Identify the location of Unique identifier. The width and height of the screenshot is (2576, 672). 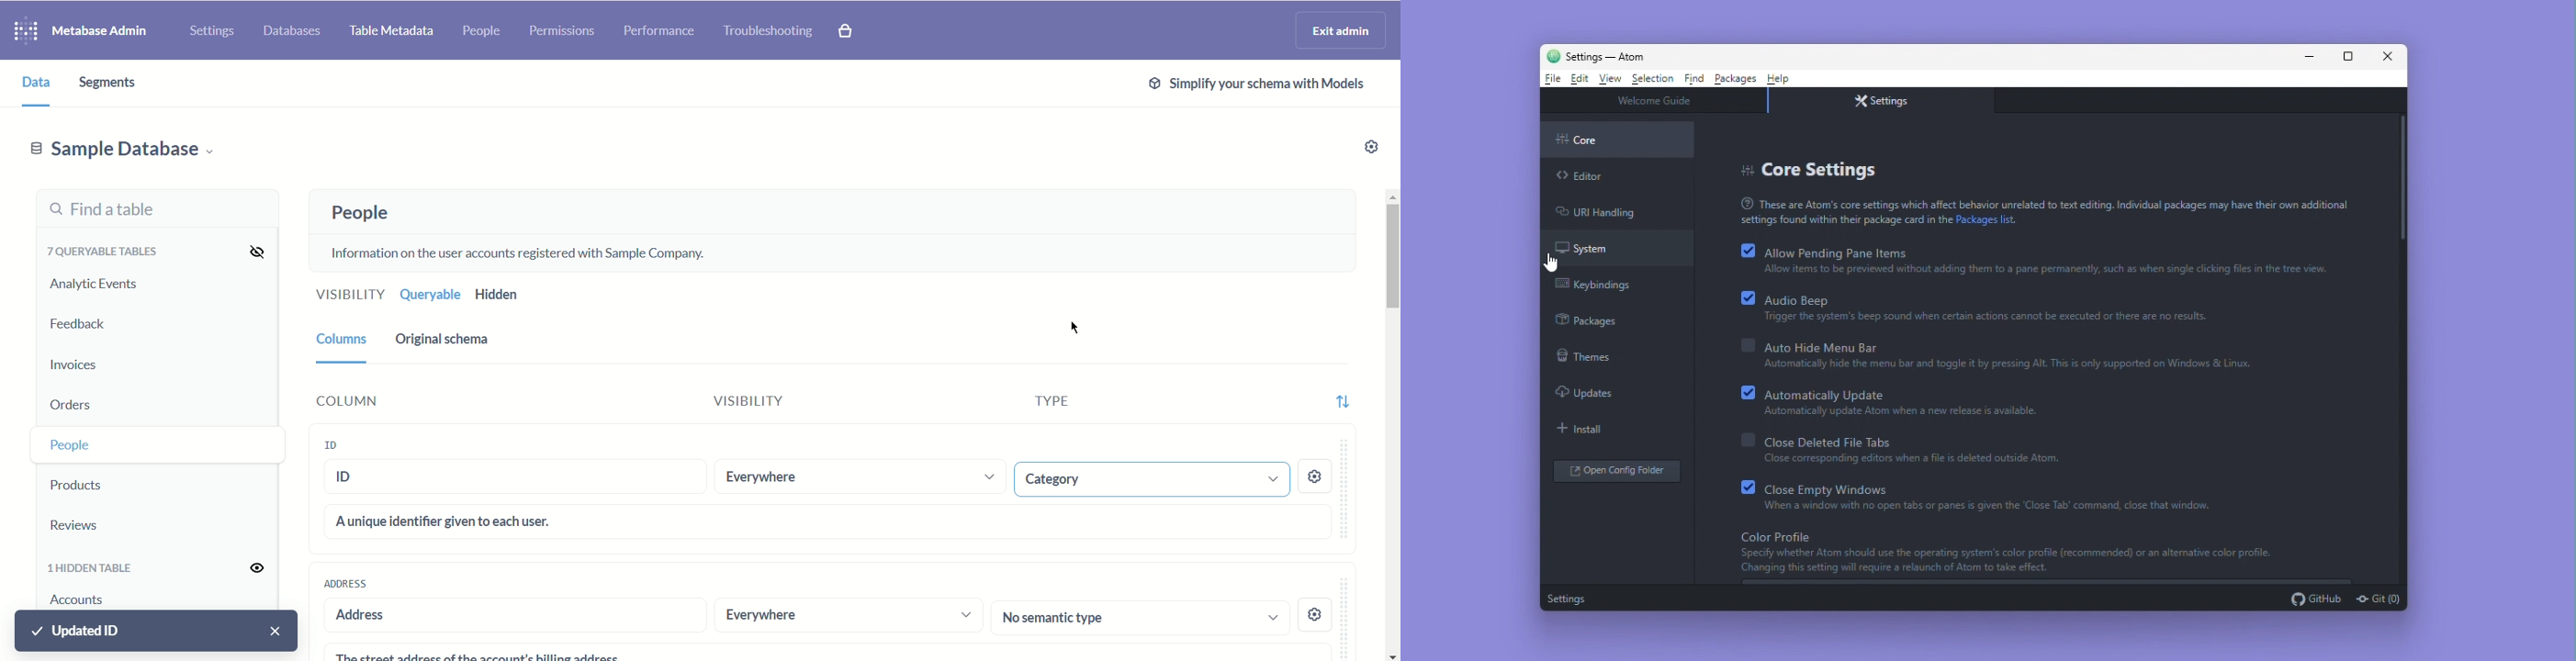
(829, 521).